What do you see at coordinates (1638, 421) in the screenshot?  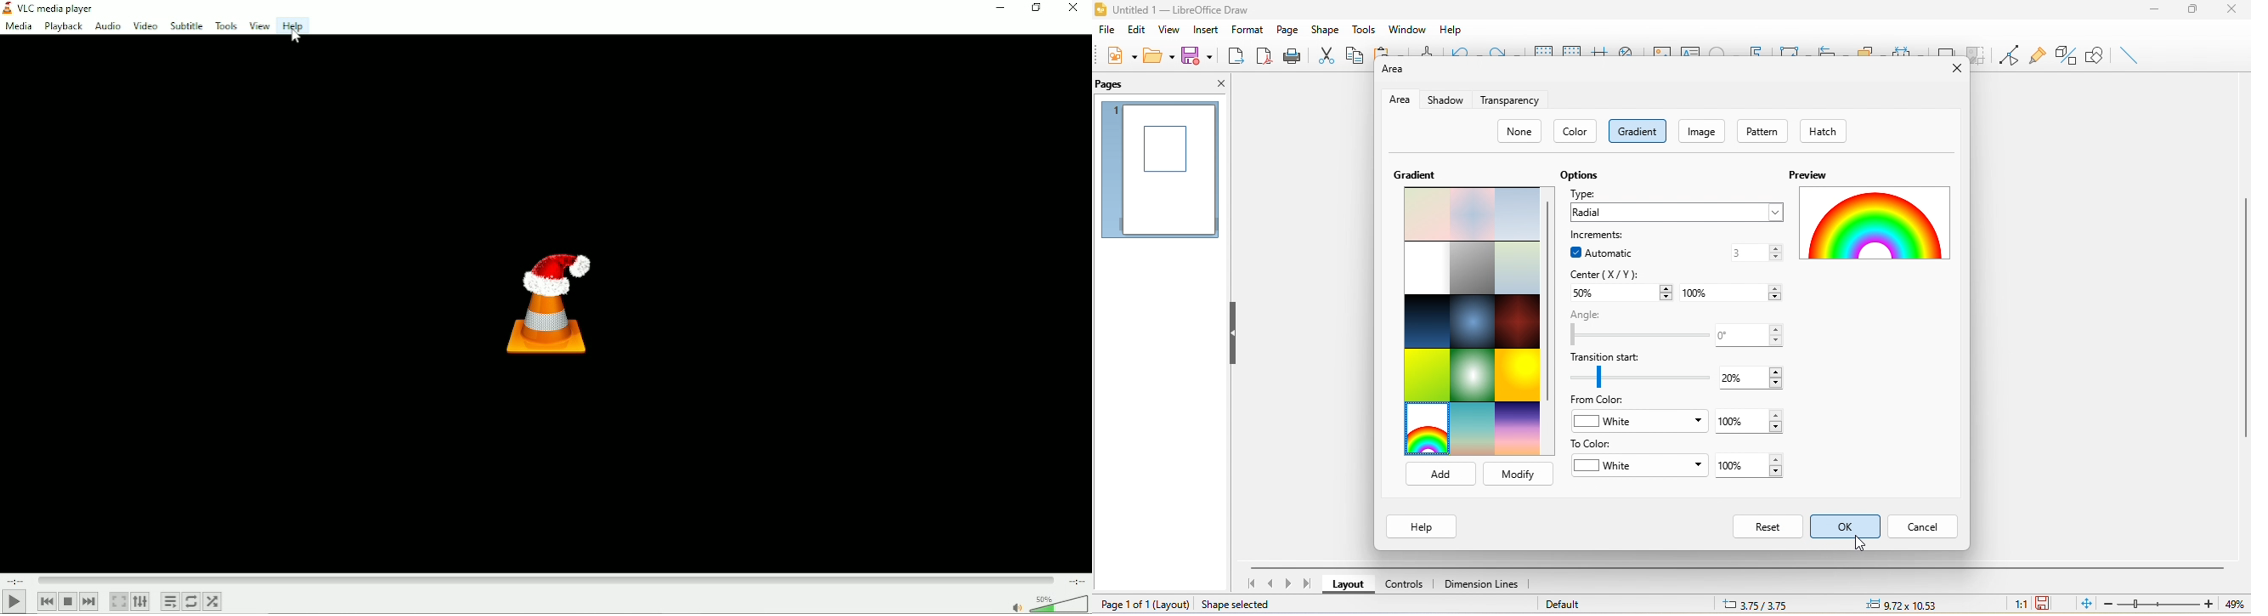 I see `white` at bounding box center [1638, 421].